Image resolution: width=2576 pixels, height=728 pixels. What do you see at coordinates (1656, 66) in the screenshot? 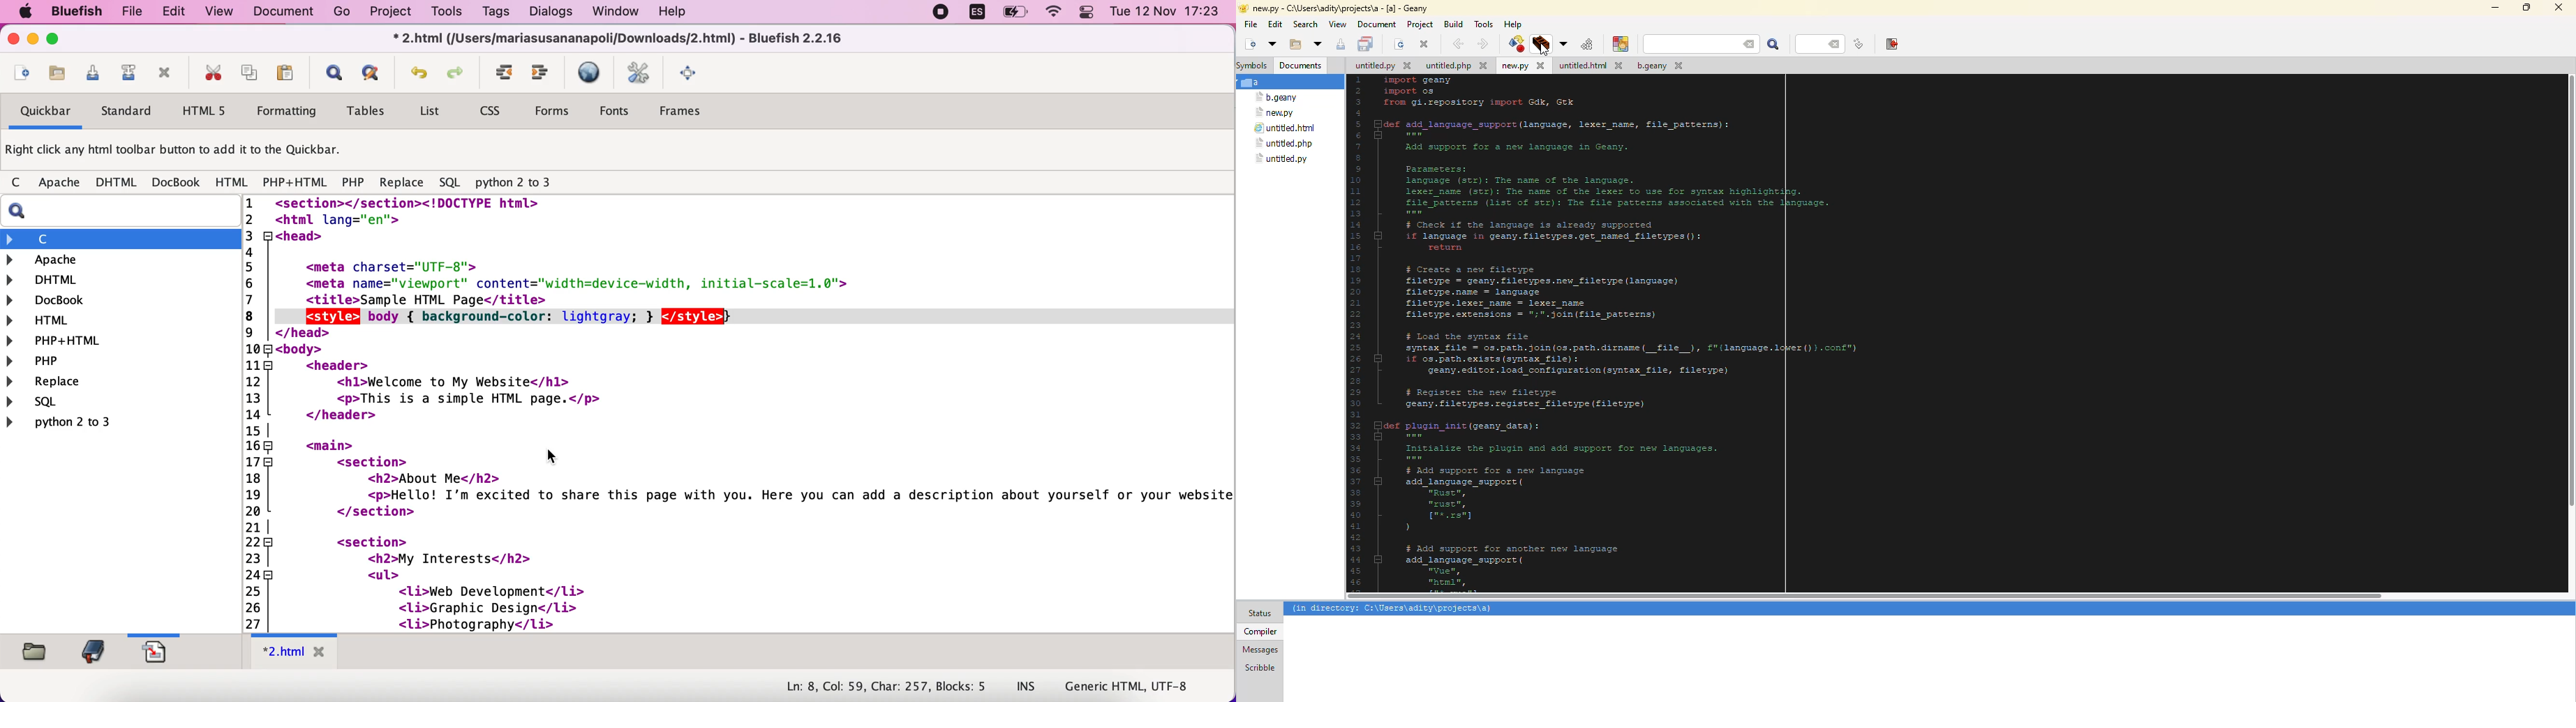
I see `file` at bounding box center [1656, 66].